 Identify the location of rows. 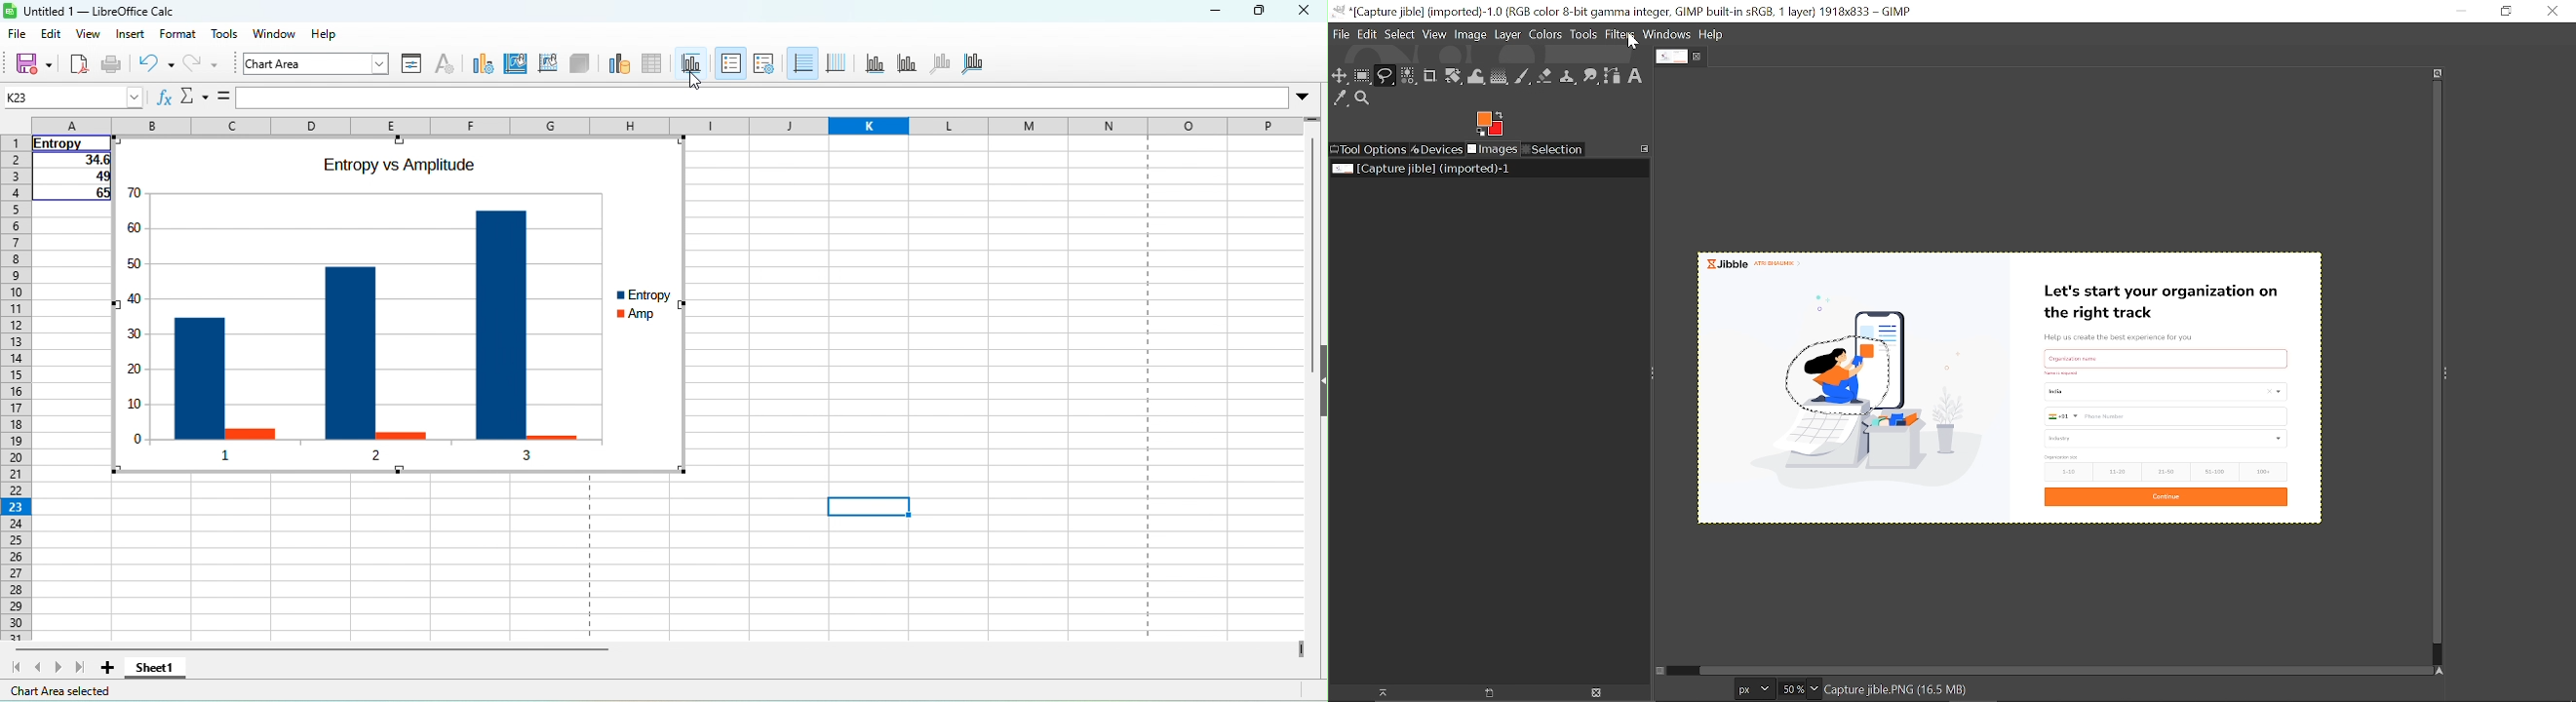
(14, 390).